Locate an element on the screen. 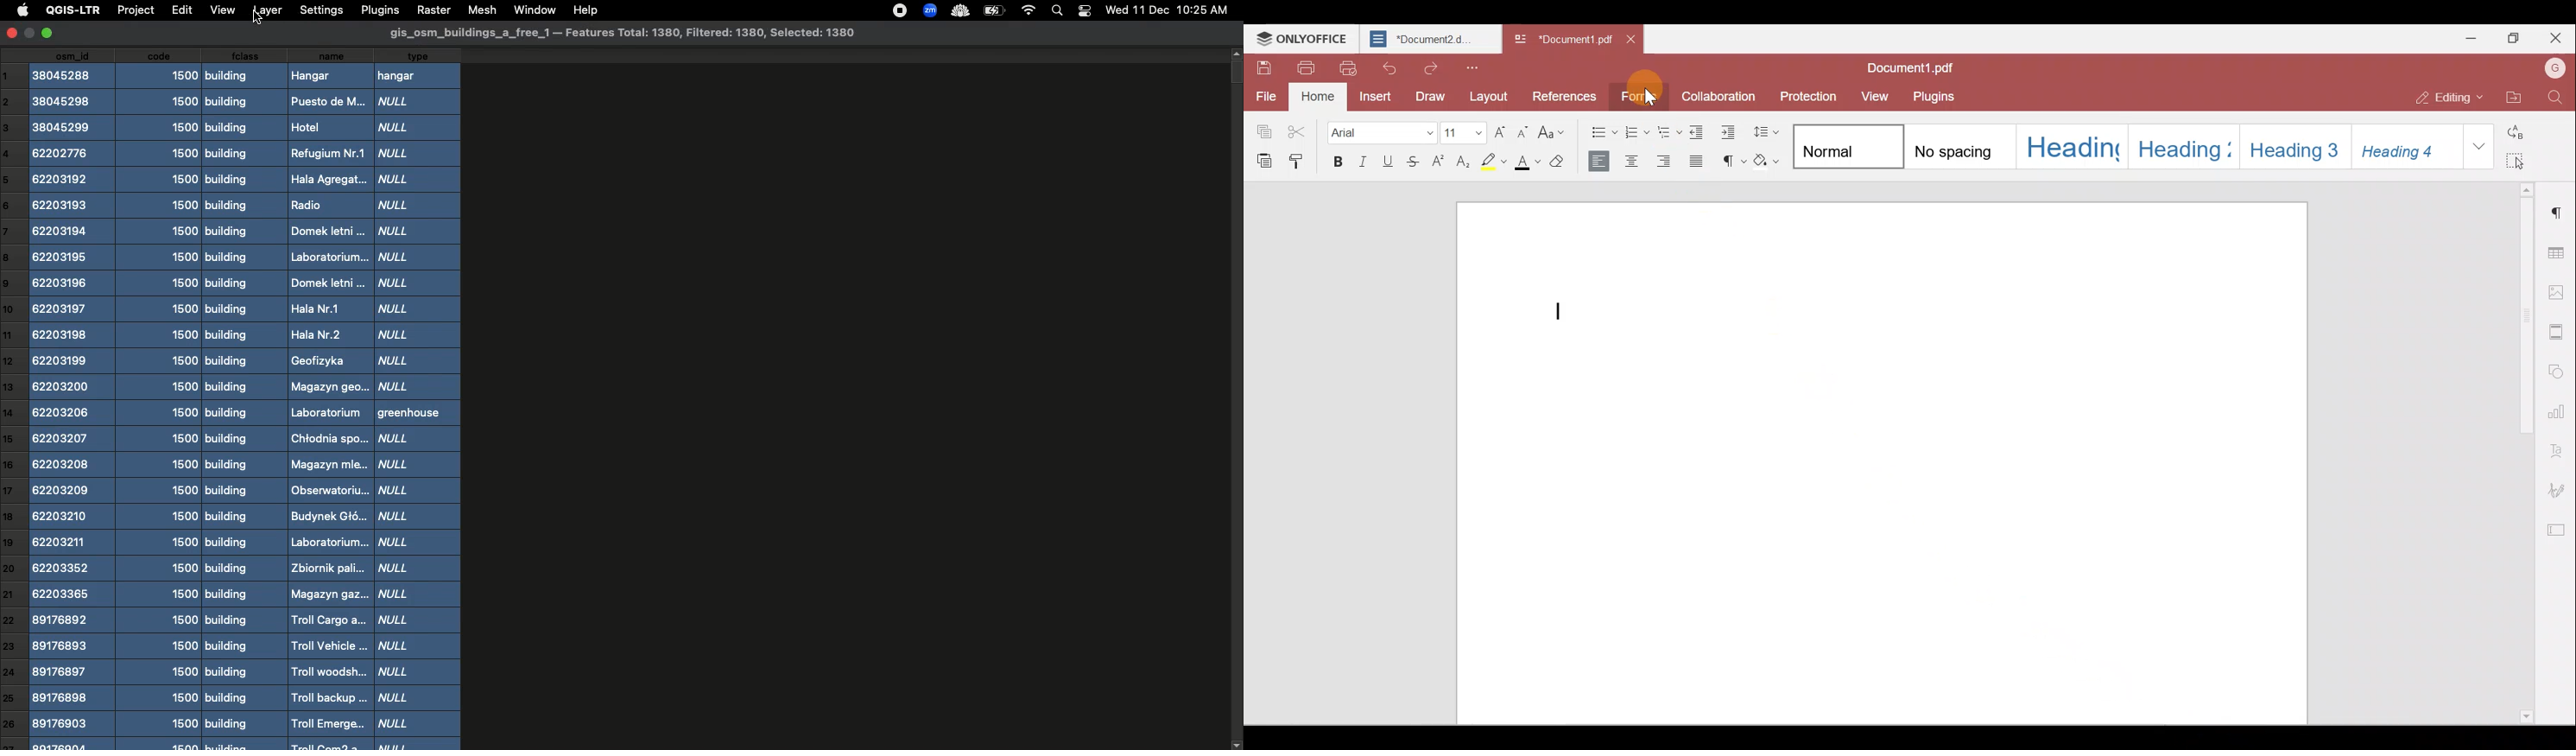 The height and width of the screenshot is (756, 2576). Increase indent is located at coordinates (1731, 130).